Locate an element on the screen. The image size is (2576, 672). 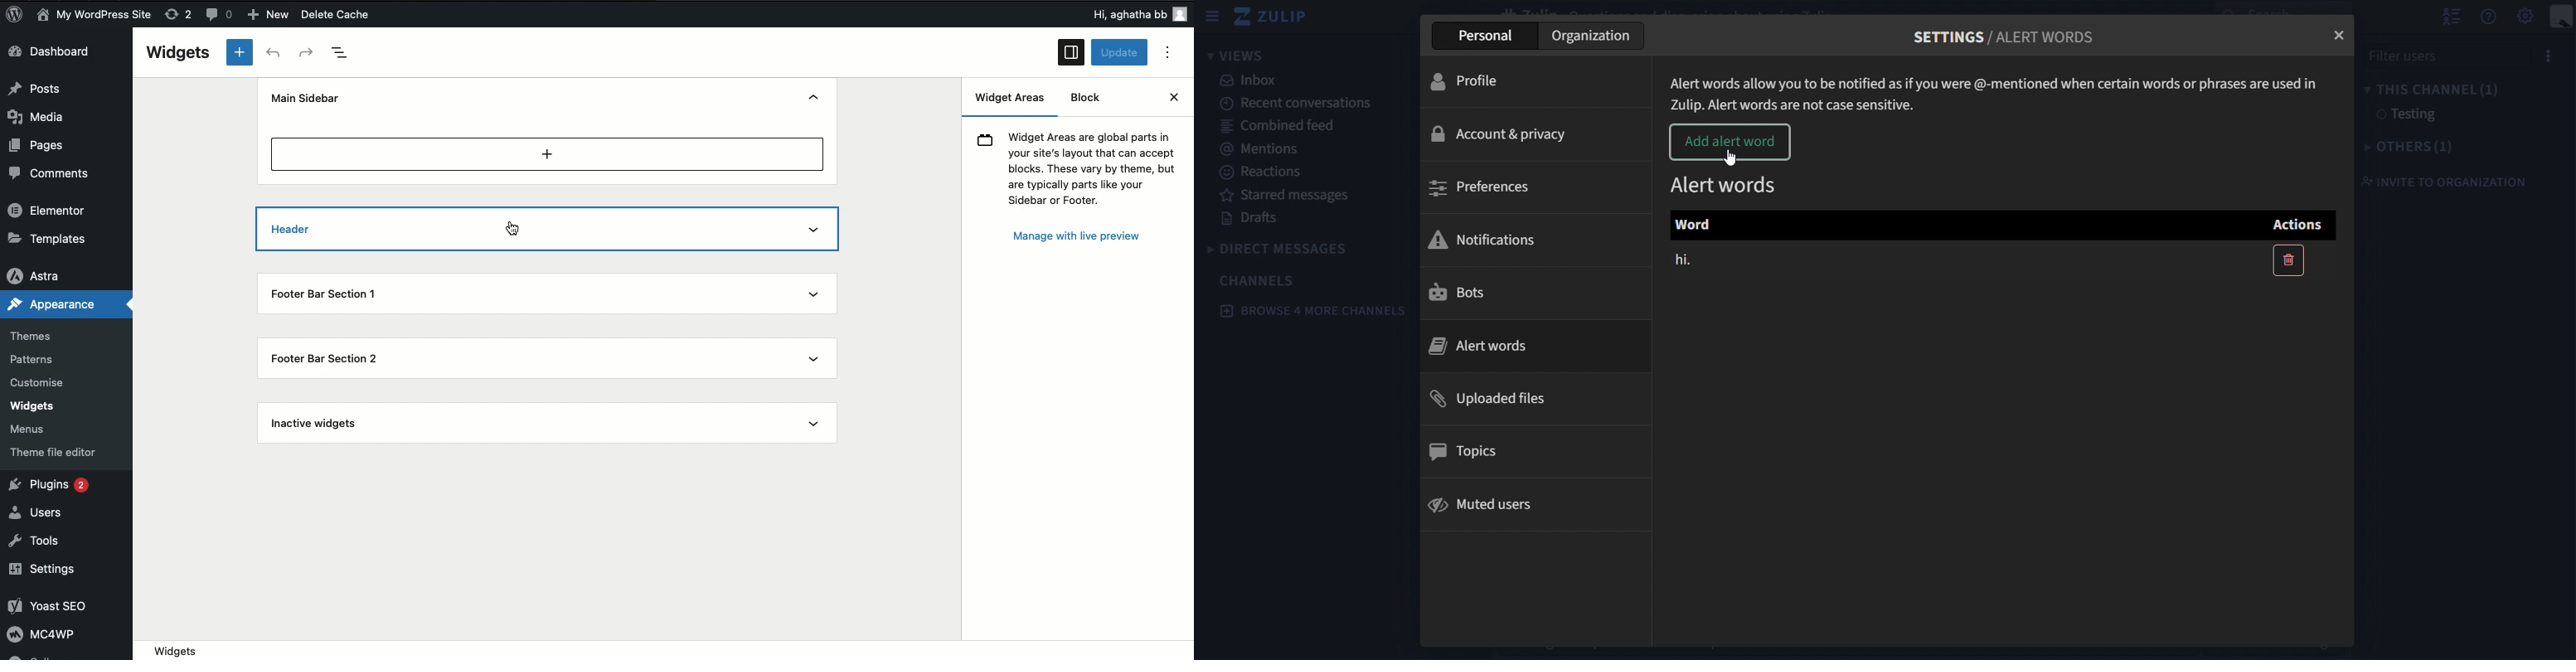
Tools is located at coordinates (41, 541).